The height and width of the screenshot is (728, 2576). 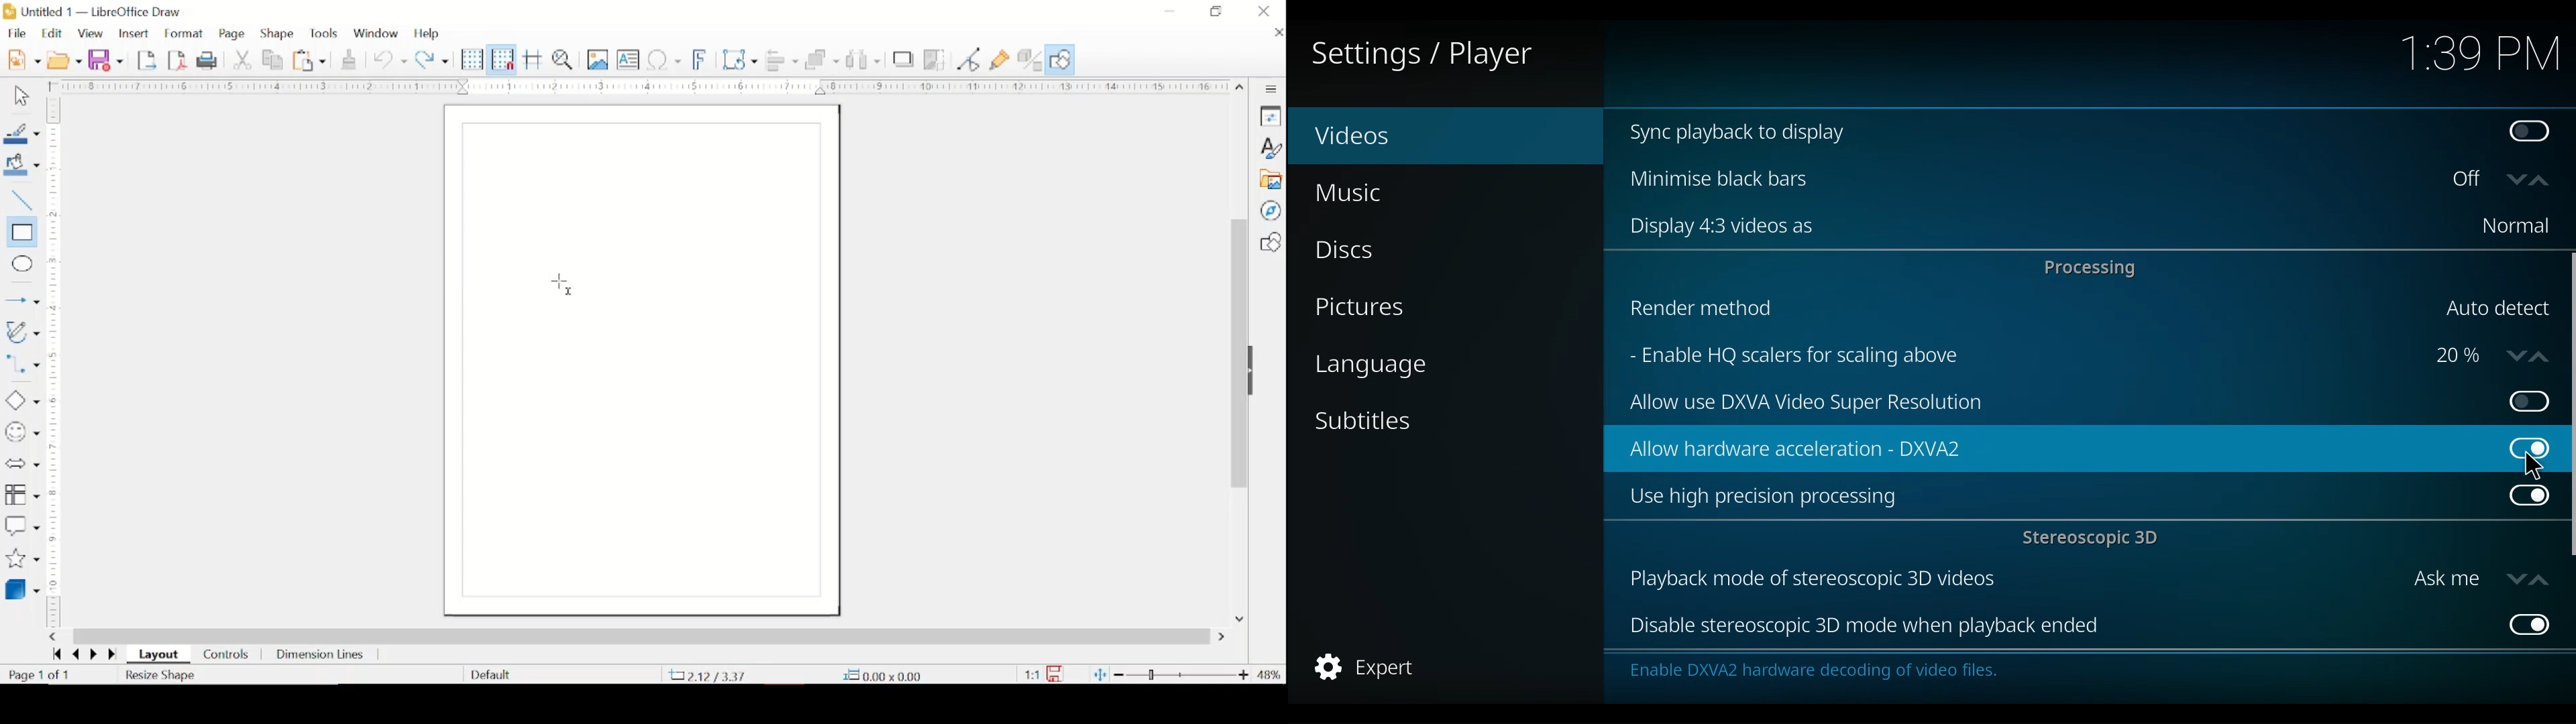 What do you see at coordinates (502, 59) in the screenshot?
I see `snap to grid` at bounding box center [502, 59].